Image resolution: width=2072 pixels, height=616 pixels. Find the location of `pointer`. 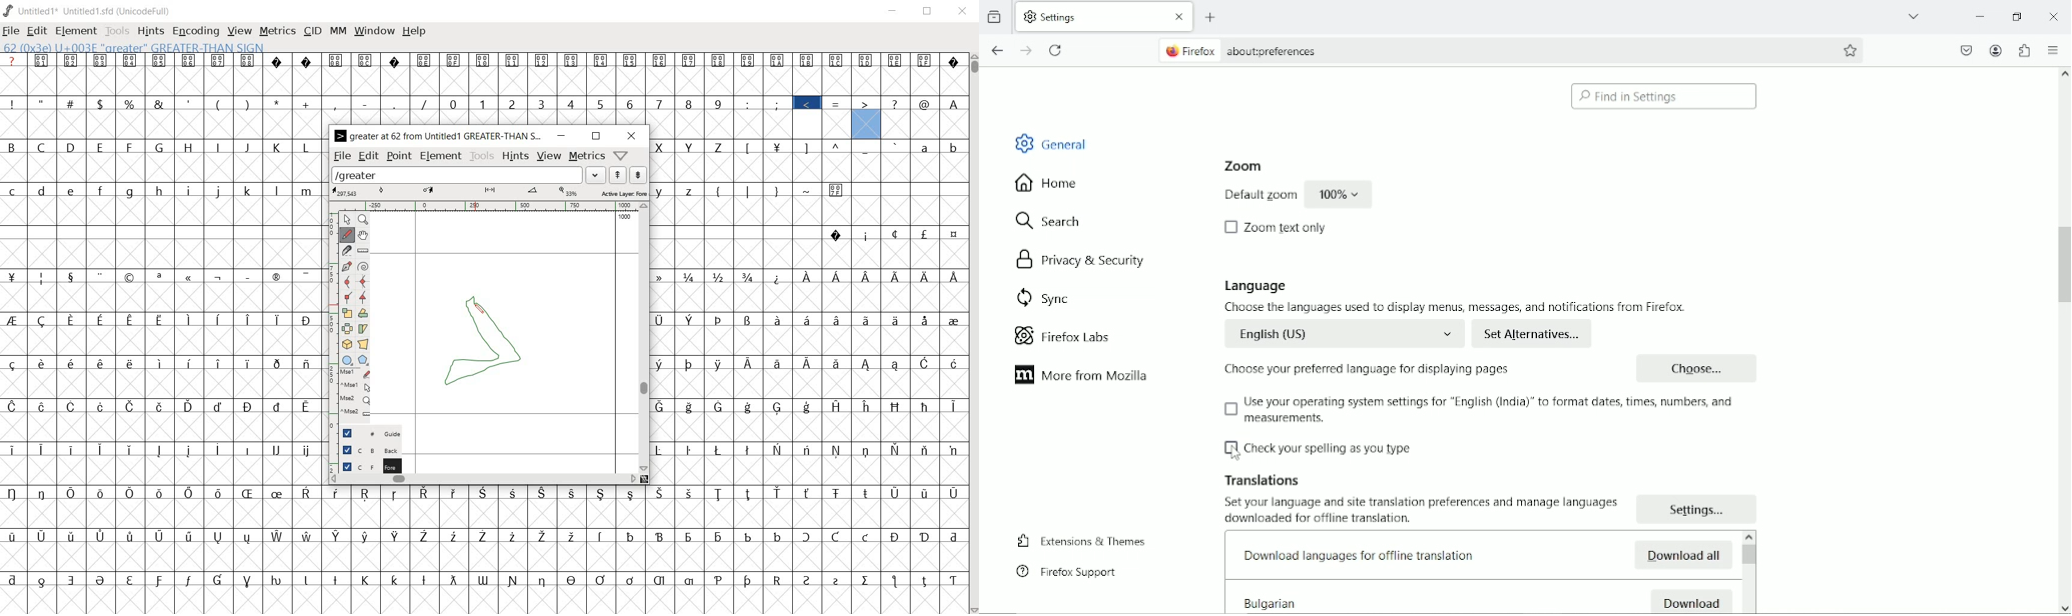

pointer is located at coordinates (347, 220).